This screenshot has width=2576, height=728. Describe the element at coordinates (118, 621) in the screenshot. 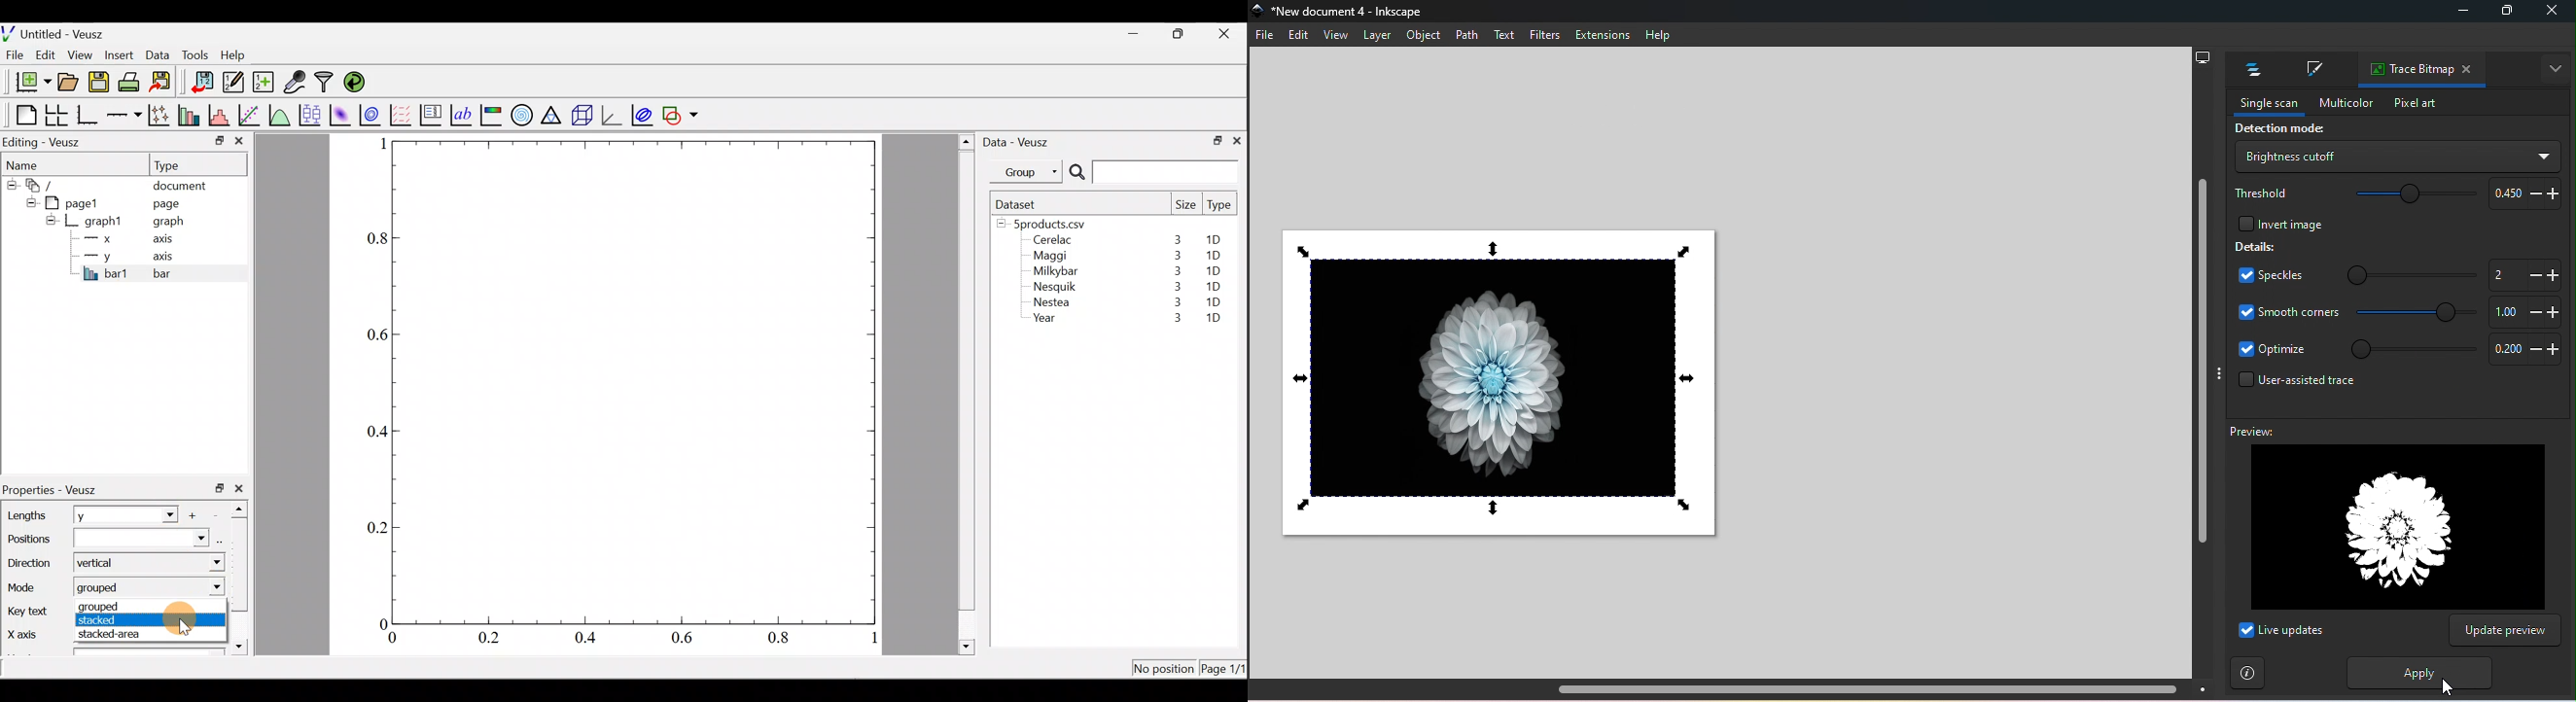

I see `stacked` at that location.